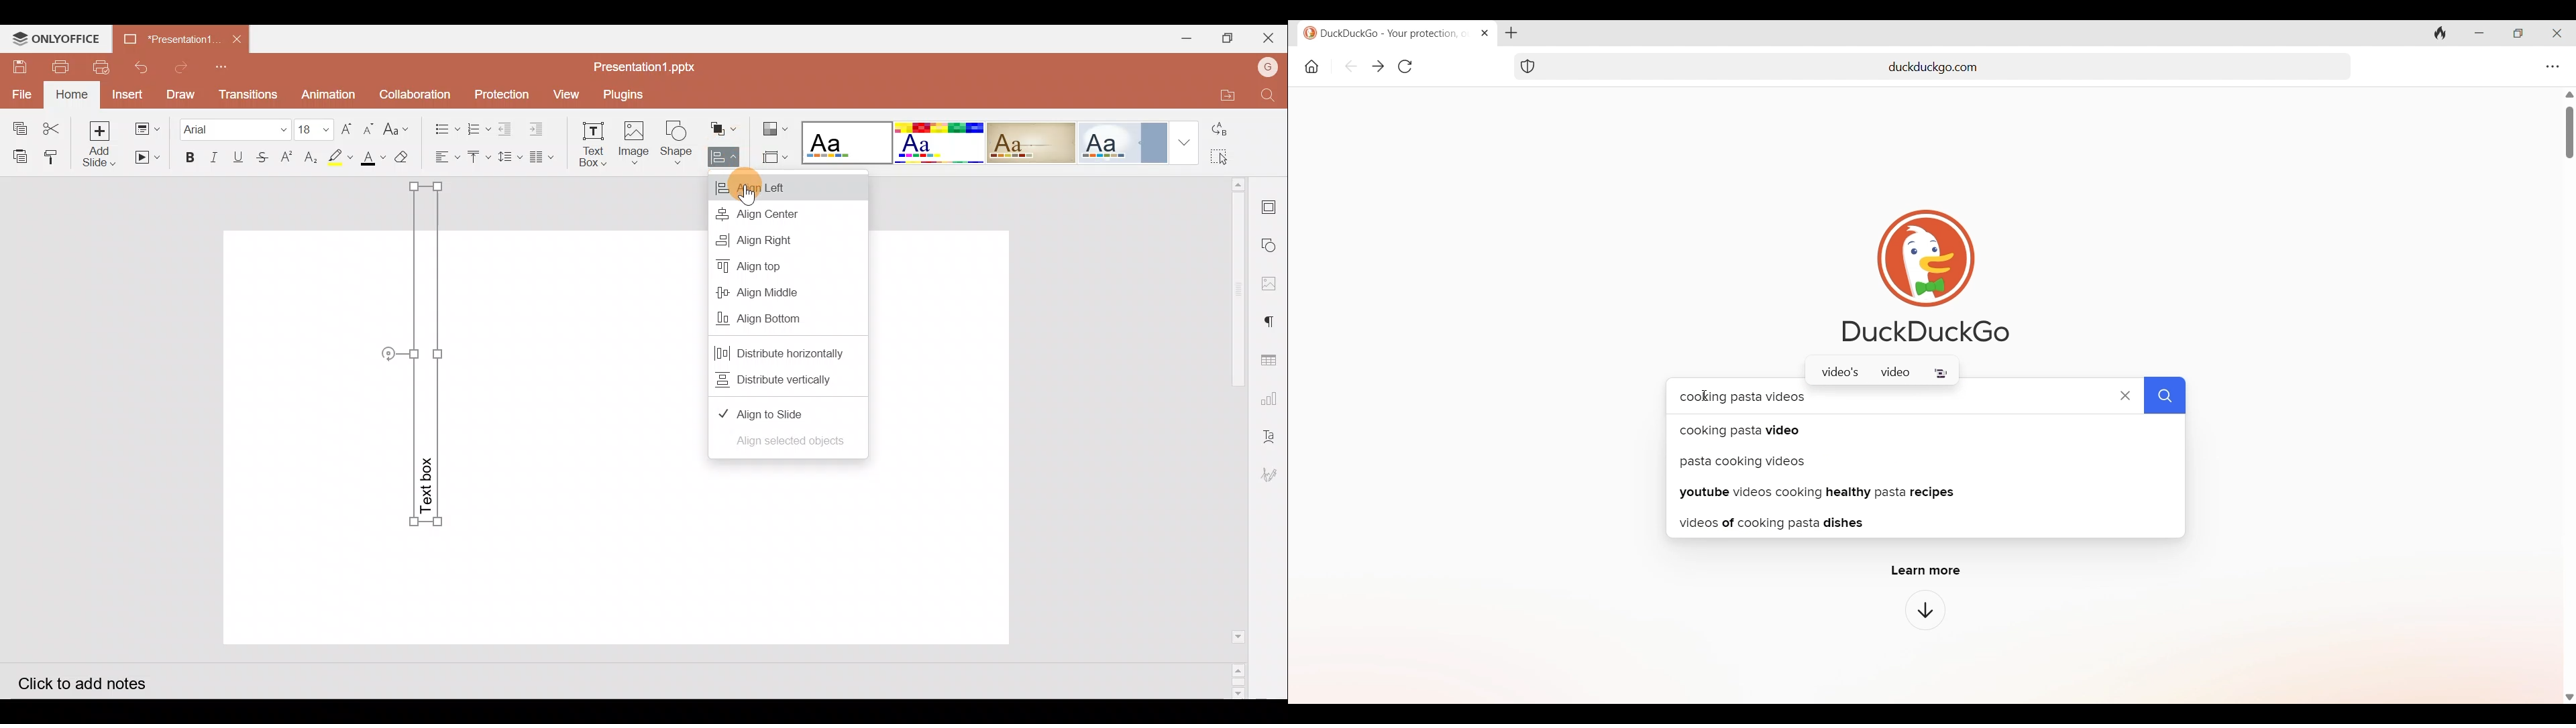 This screenshot has width=2576, height=728. I want to click on Blank, so click(844, 141).